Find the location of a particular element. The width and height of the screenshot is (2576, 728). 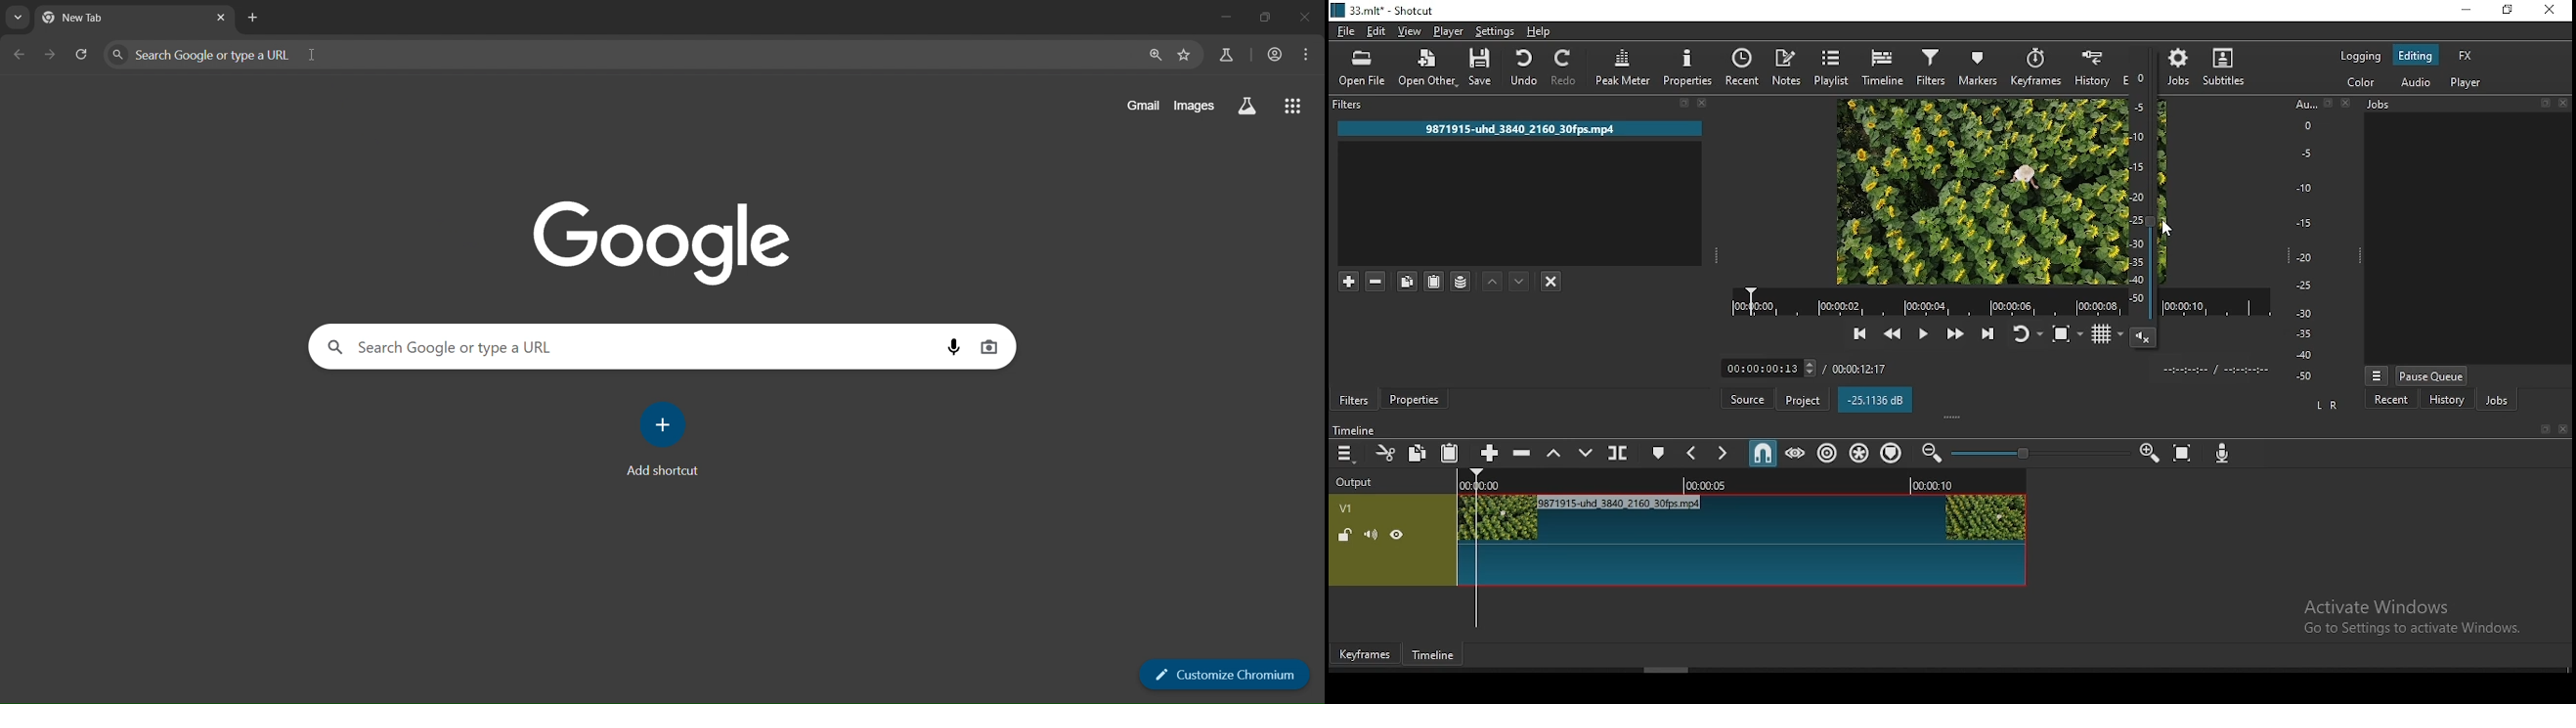

gmail is located at coordinates (1142, 105).